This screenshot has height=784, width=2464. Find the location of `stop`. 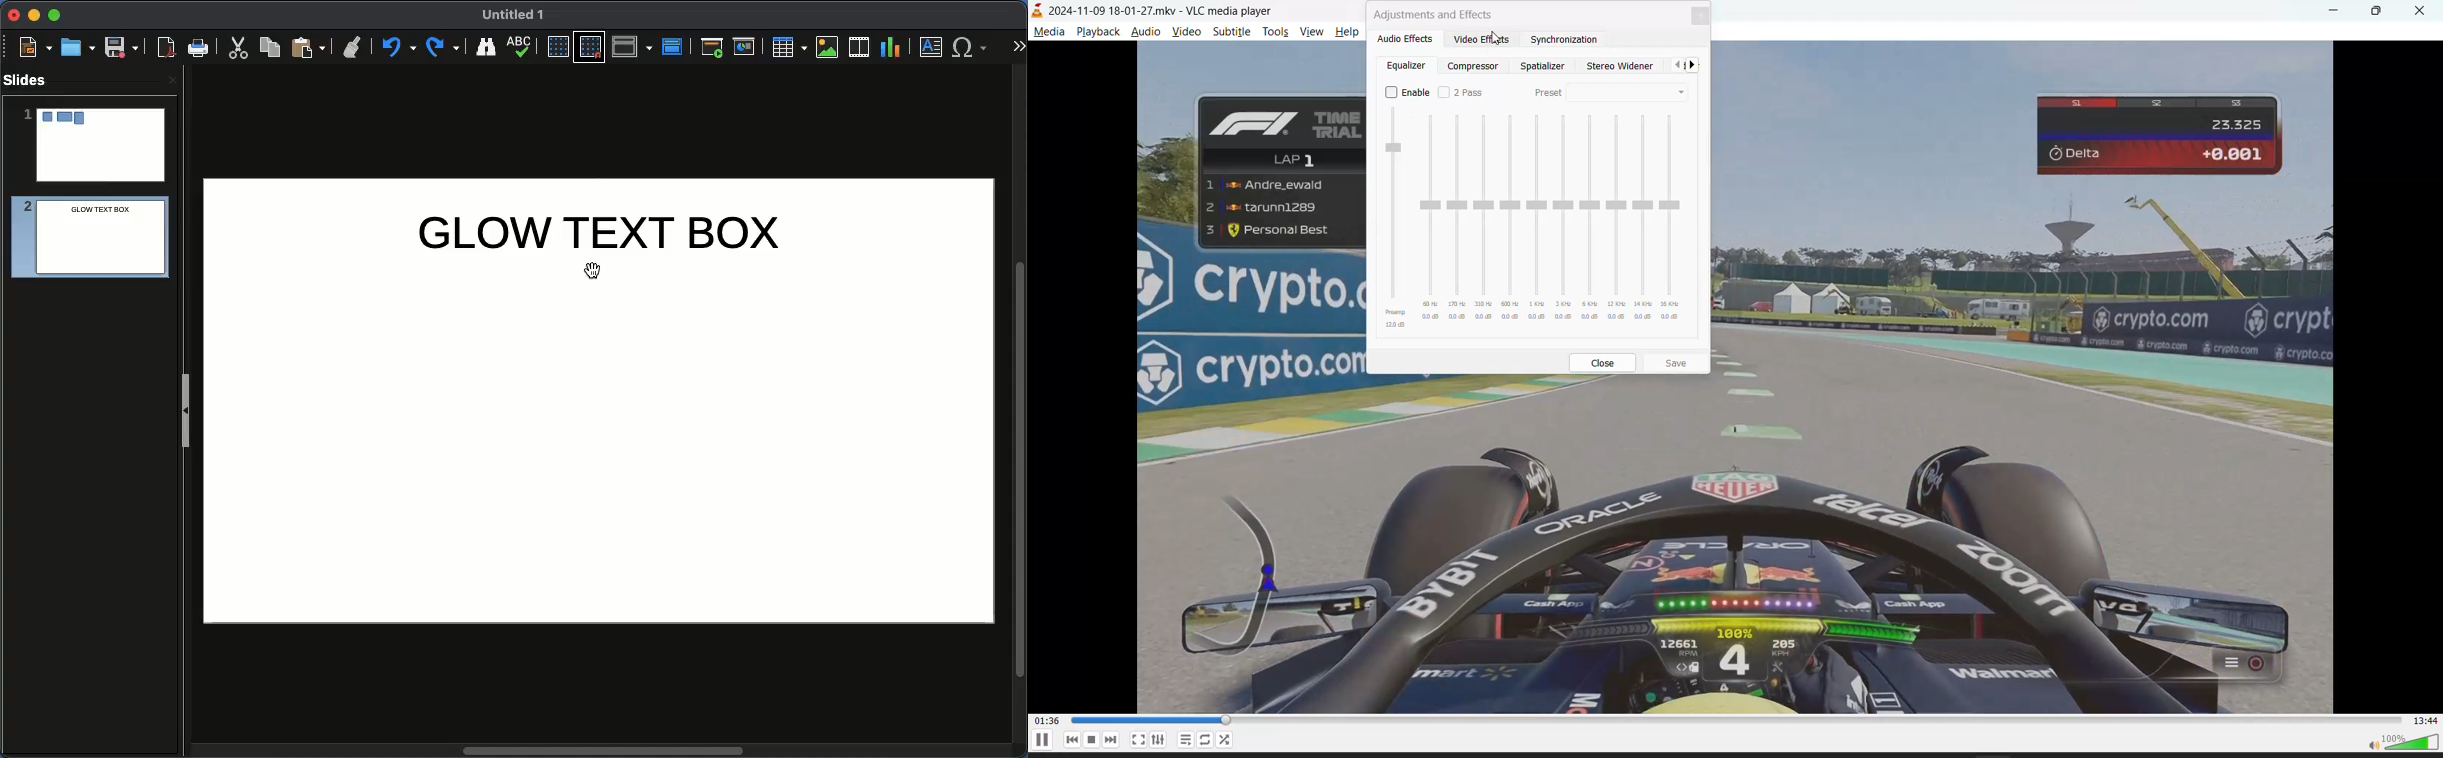

stop is located at coordinates (1092, 741).